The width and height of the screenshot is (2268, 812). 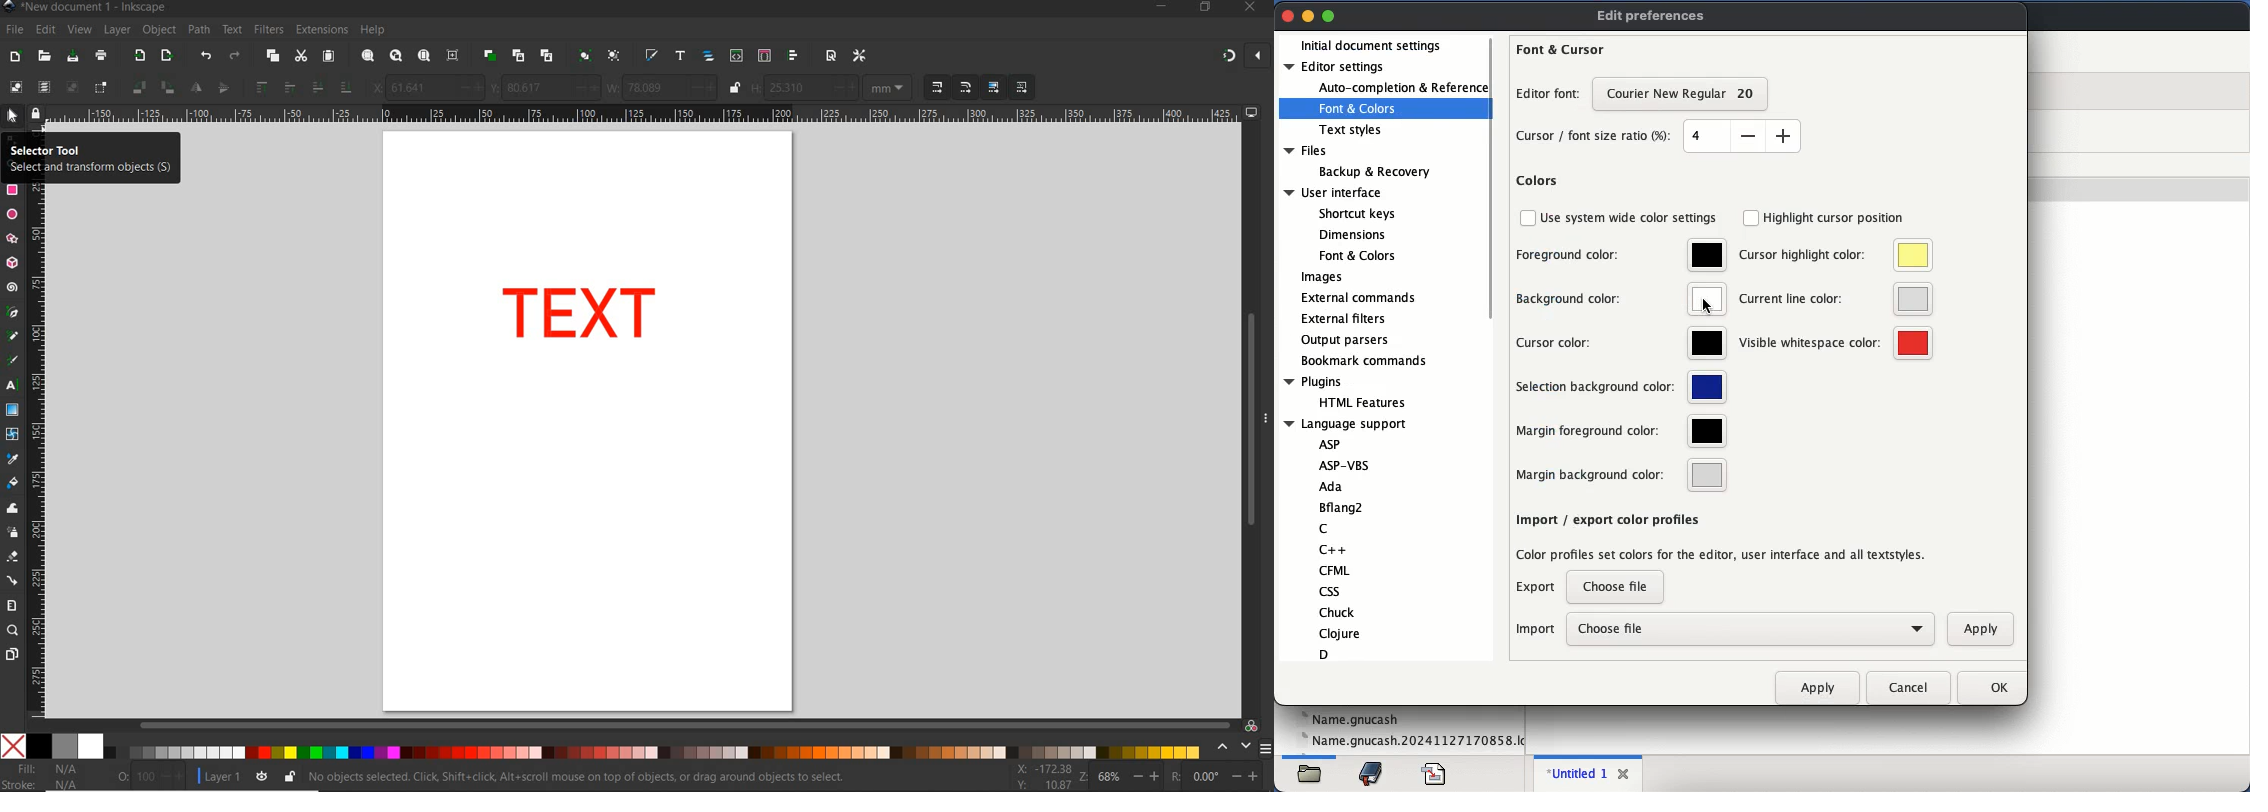 What do you see at coordinates (14, 337) in the screenshot?
I see `pencil tool` at bounding box center [14, 337].